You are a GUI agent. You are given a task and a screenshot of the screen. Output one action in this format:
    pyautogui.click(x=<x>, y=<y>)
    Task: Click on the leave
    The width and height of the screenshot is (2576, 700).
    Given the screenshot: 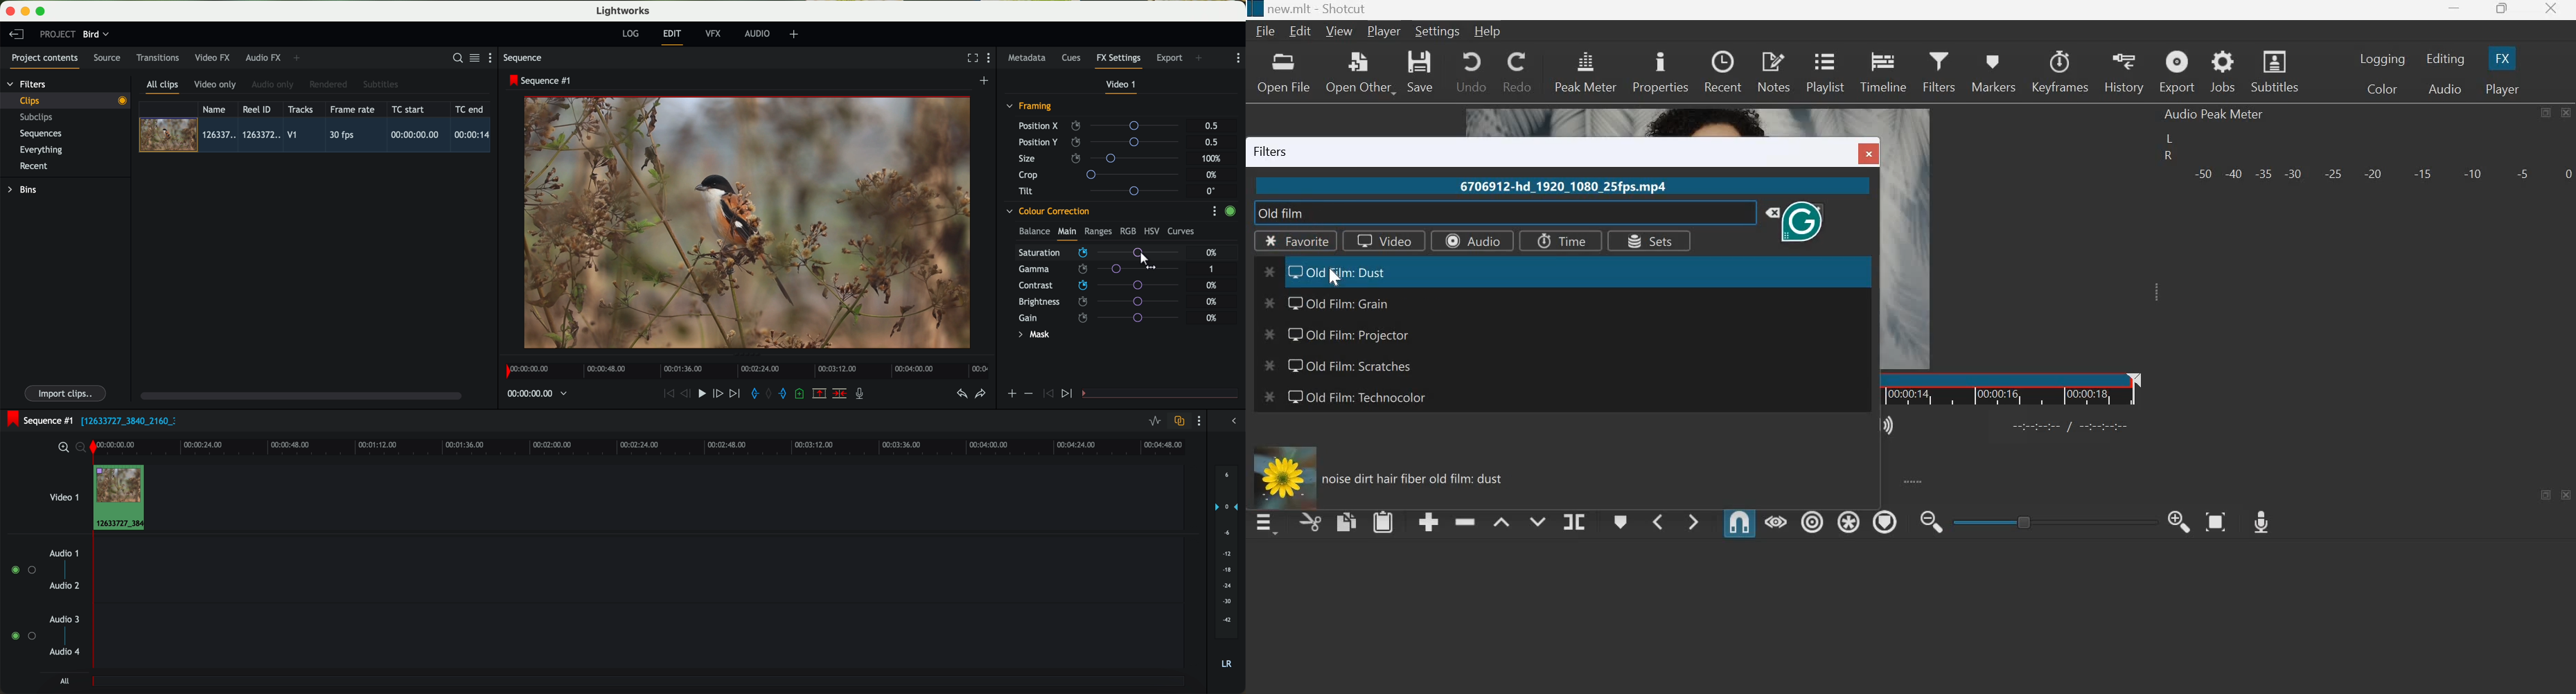 What is the action you would take?
    pyautogui.click(x=16, y=35)
    